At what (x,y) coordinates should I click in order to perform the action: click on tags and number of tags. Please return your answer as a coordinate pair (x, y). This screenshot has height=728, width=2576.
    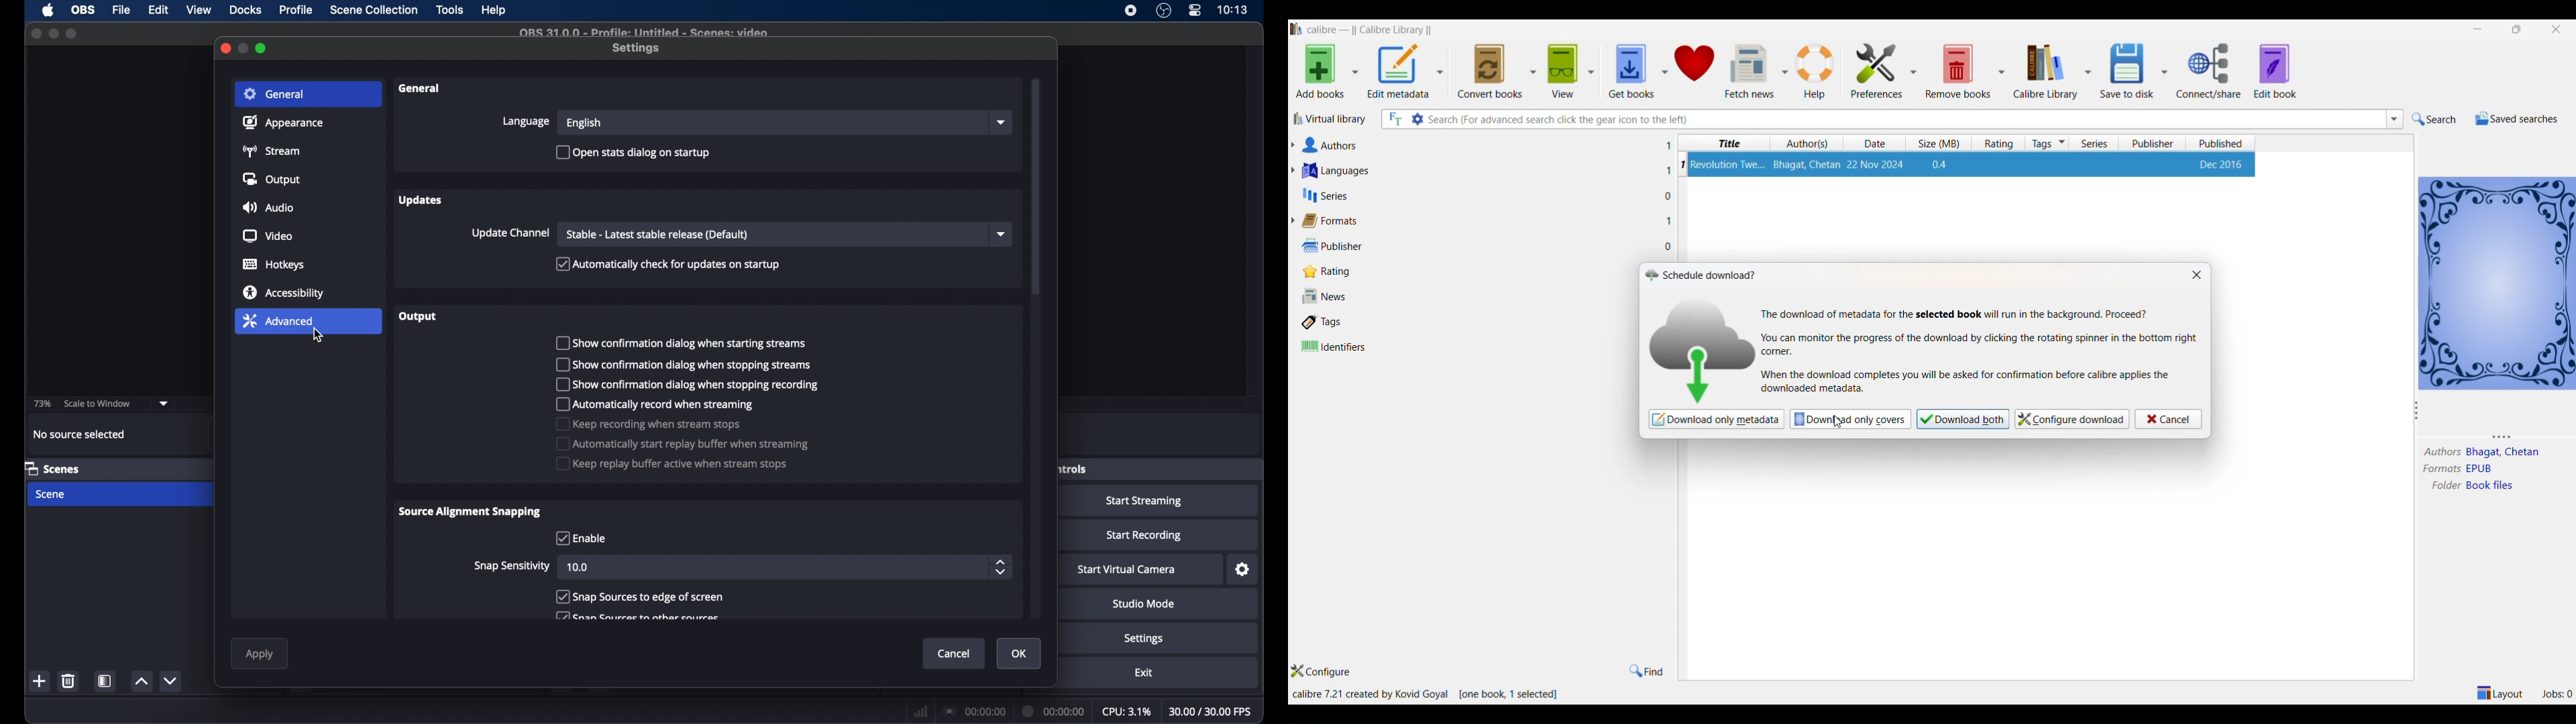
    Looking at the image, I should click on (1328, 321).